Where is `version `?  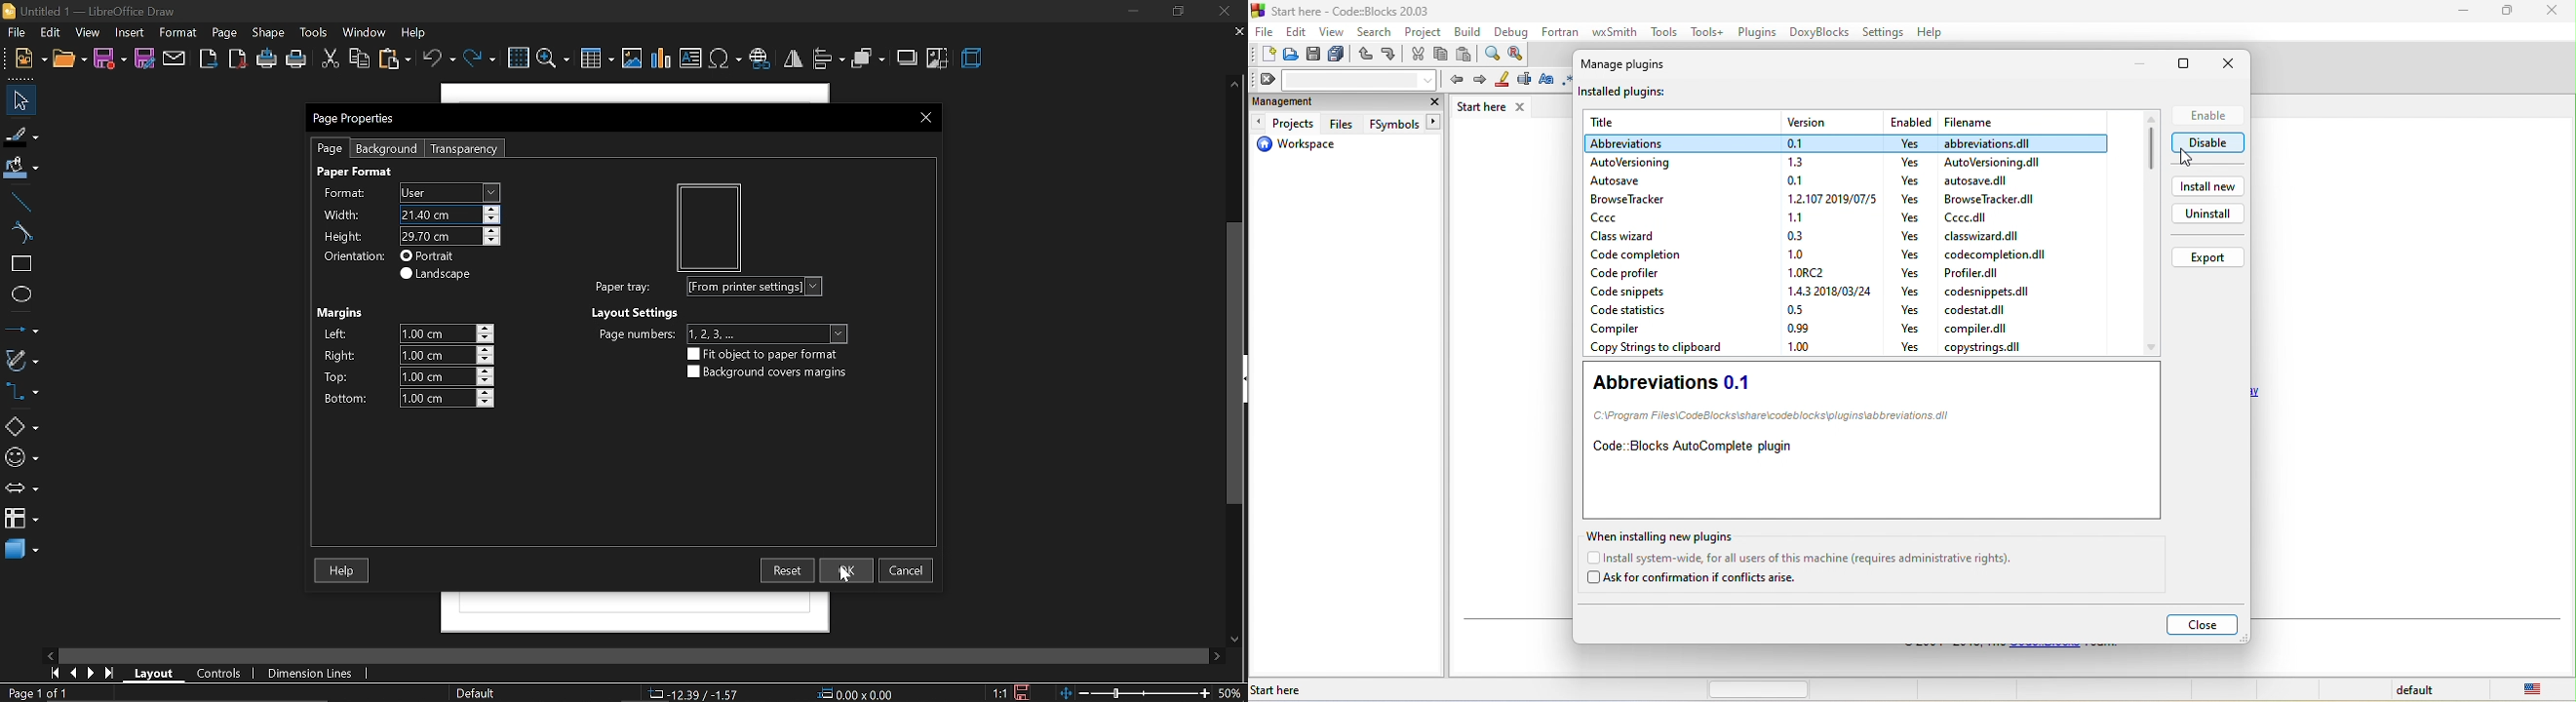 version  is located at coordinates (1793, 163).